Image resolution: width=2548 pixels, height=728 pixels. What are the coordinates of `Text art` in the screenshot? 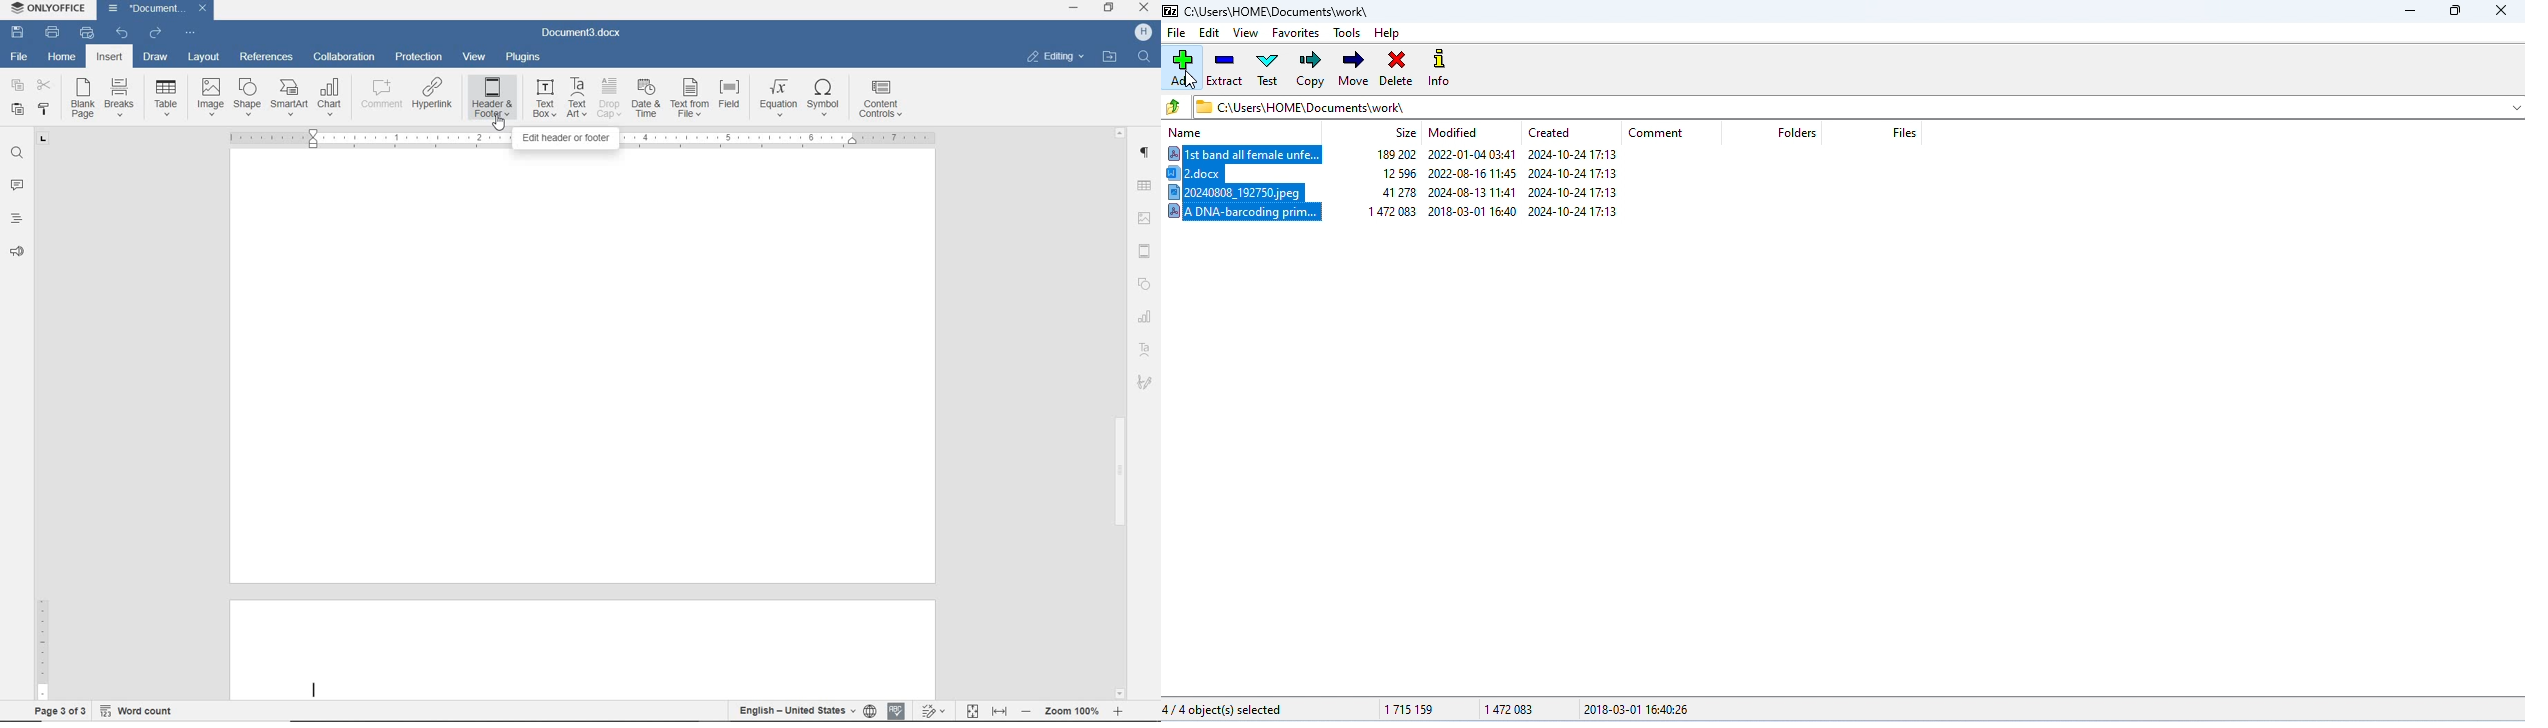 It's located at (1146, 349).